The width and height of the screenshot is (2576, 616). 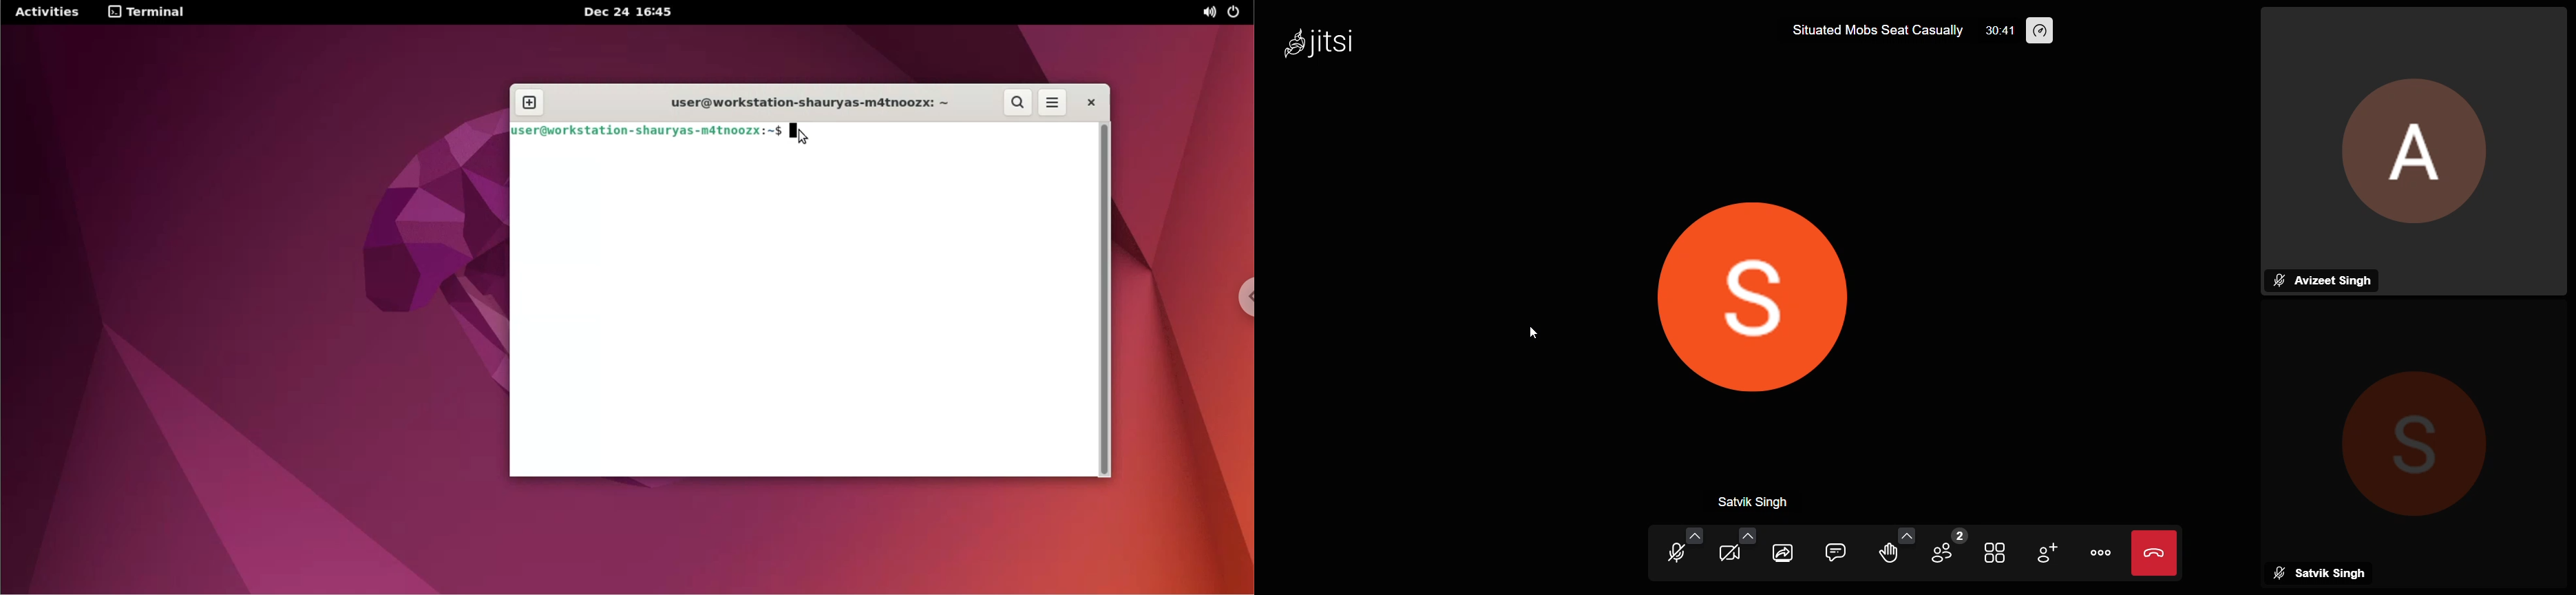 What do you see at coordinates (1903, 534) in the screenshot?
I see `more reaction option` at bounding box center [1903, 534].